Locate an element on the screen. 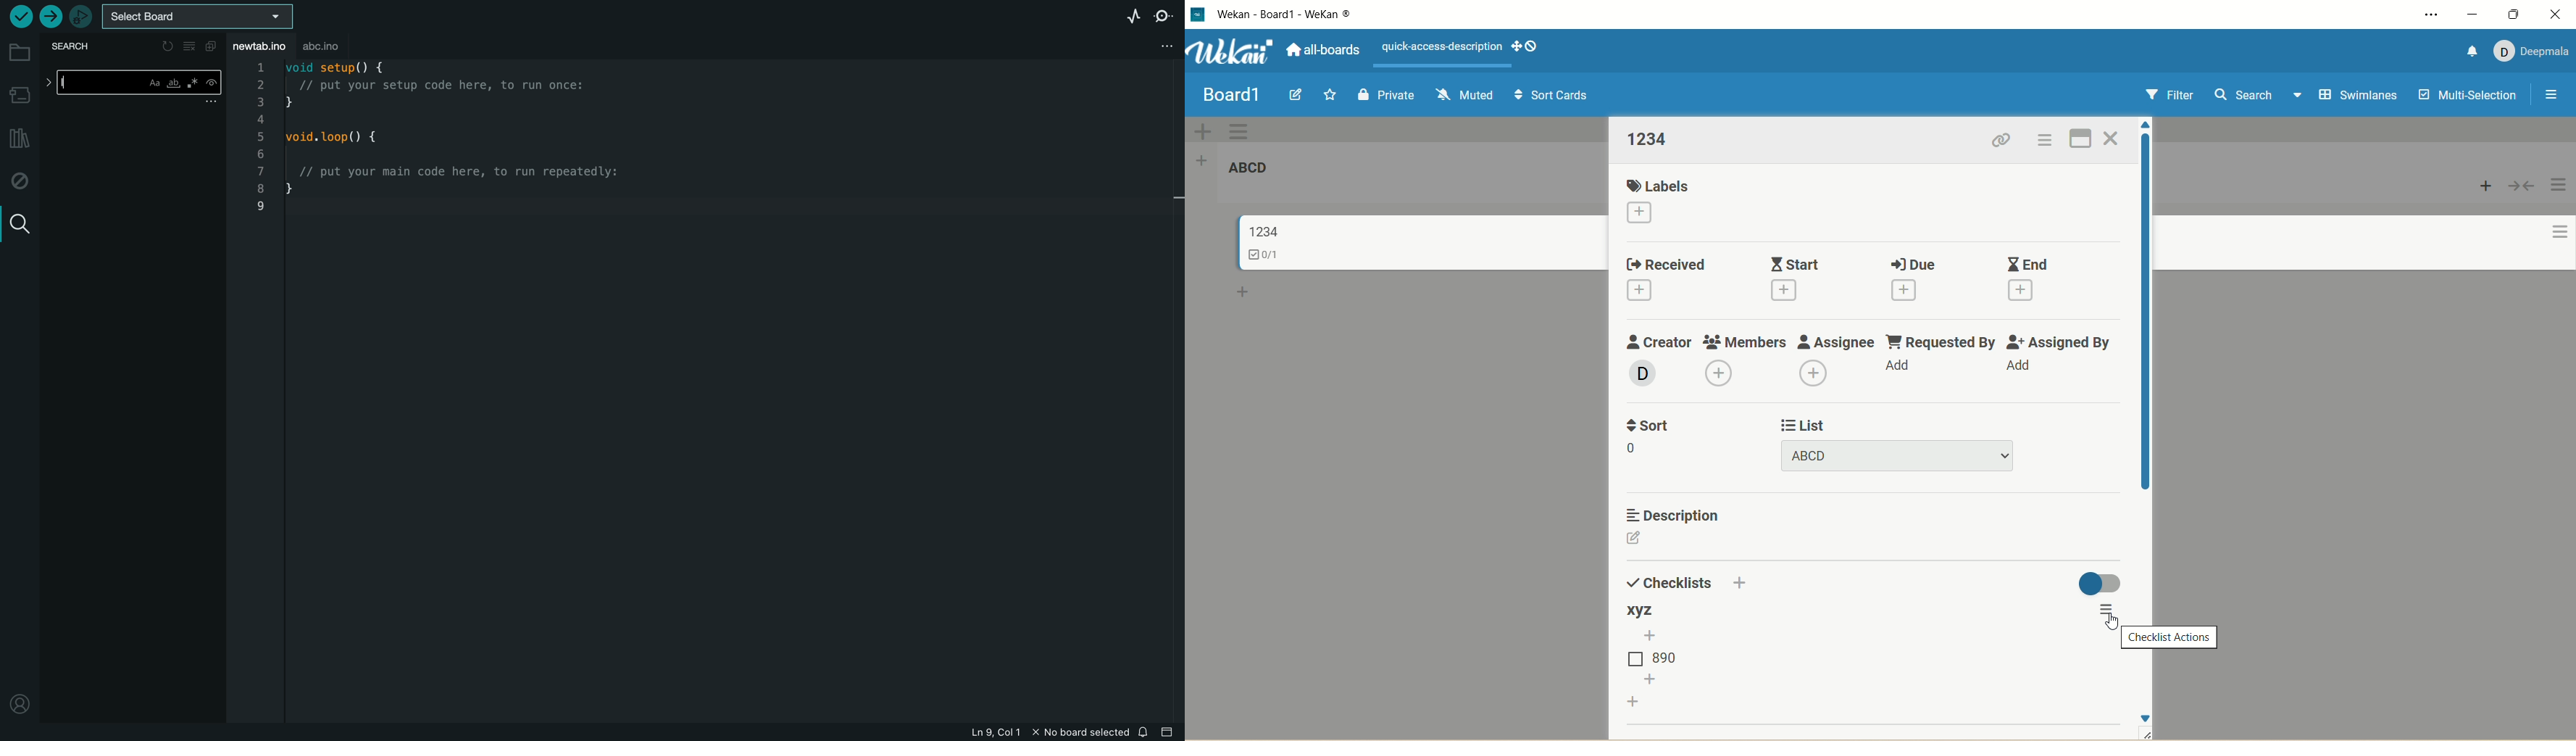 Image resolution: width=2576 pixels, height=756 pixels. list title is located at coordinates (1649, 139).